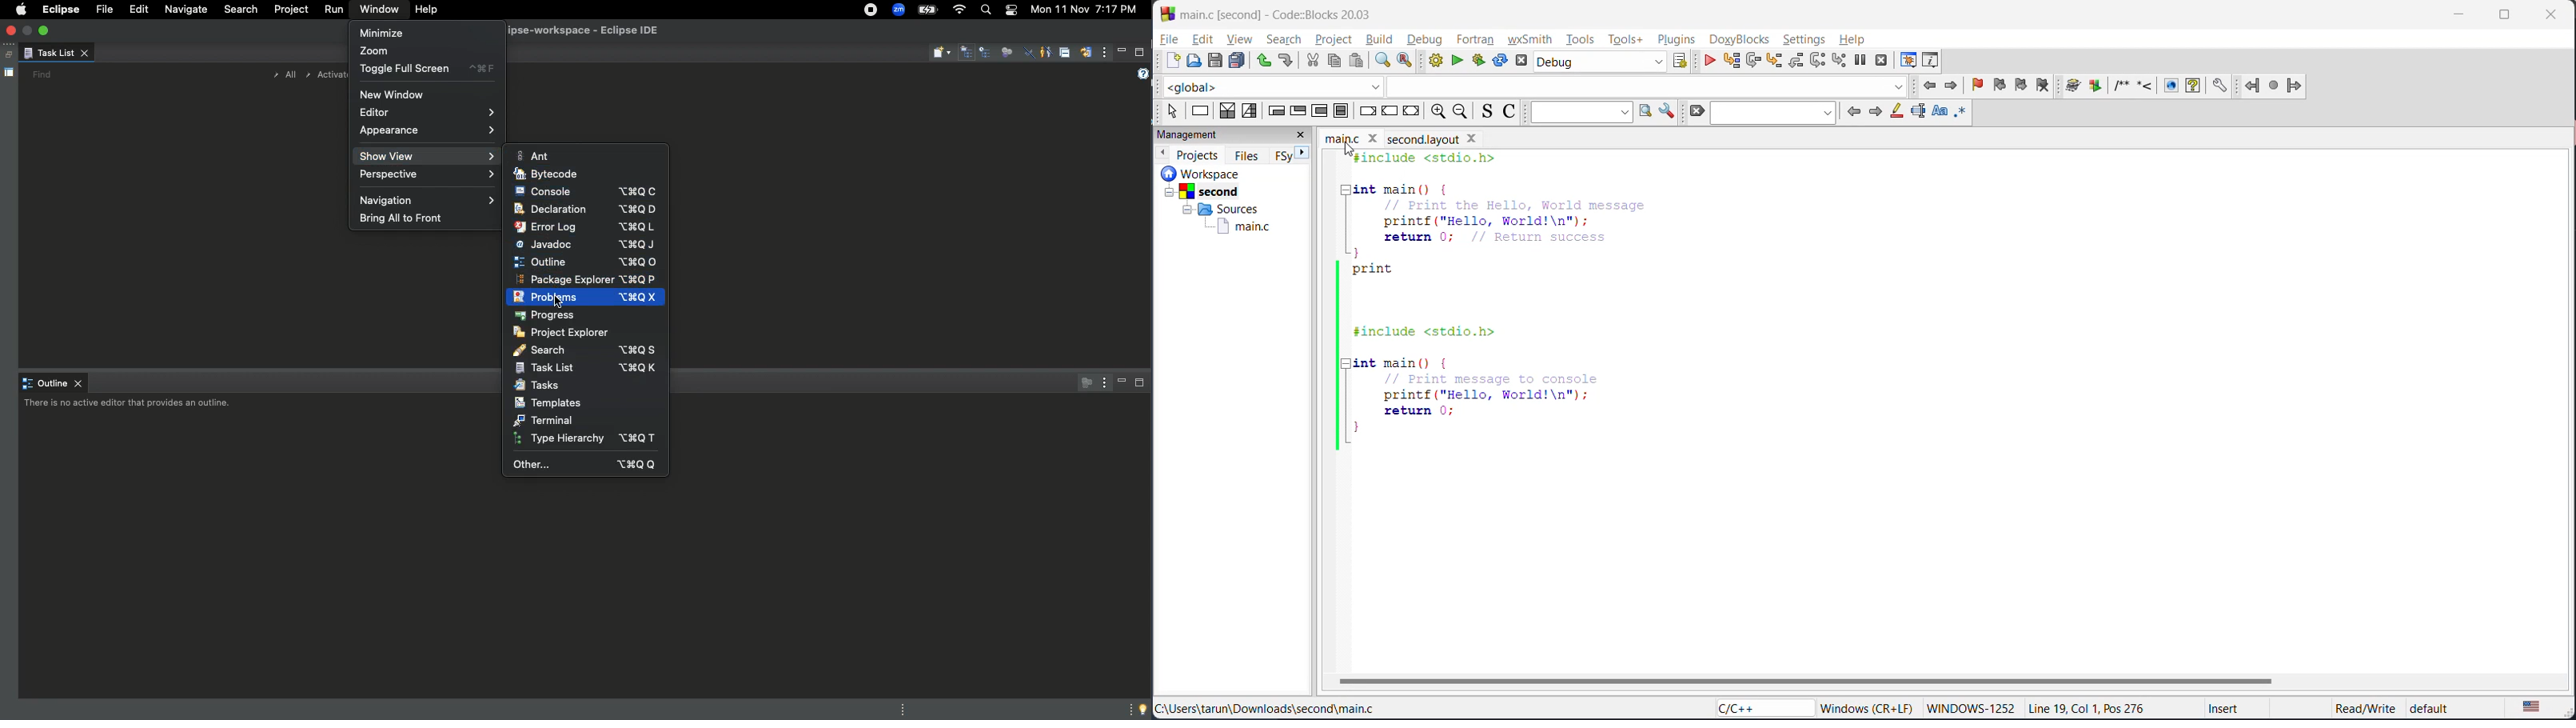 This screenshot has height=728, width=2576. What do you see at coordinates (1200, 112) in the screenshot?
I see `instruction` at bounding box center [1200, 112].